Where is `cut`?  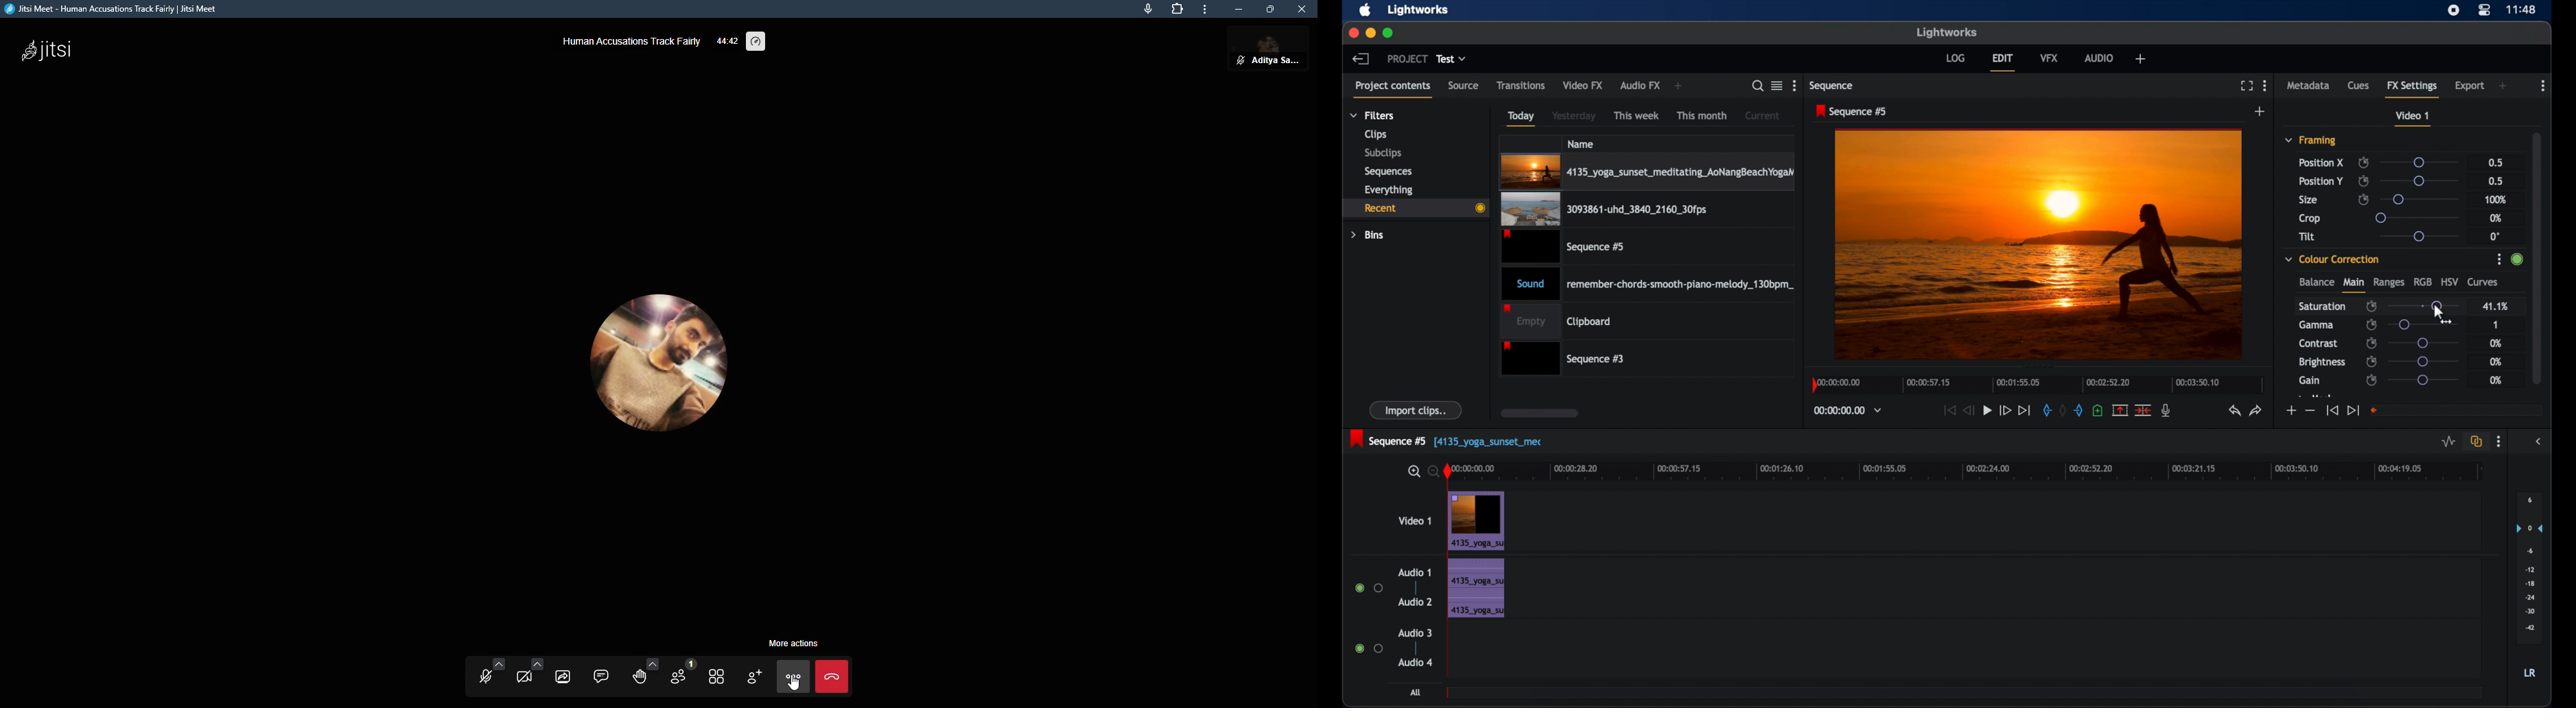
cut is located at coordinates (2144, 410).